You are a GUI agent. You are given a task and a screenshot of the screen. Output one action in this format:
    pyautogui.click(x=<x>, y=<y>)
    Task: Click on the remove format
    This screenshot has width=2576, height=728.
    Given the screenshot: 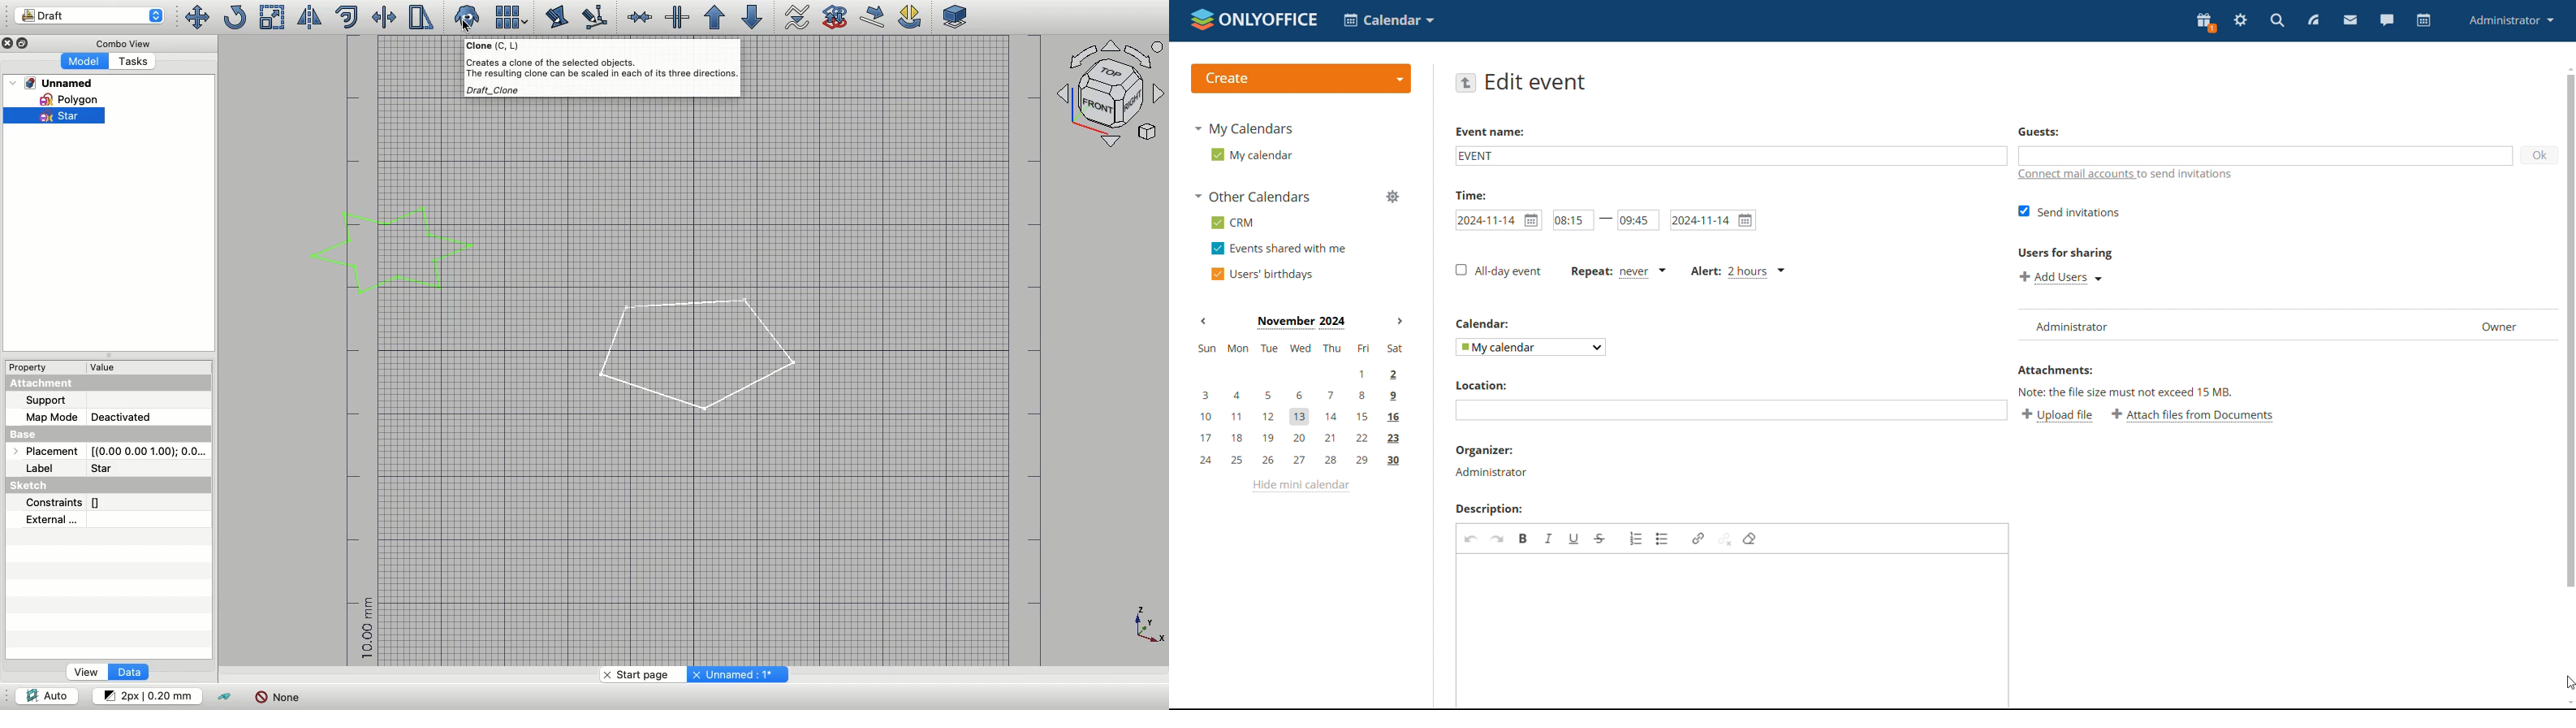 What is the action you would take?
    pyautogui.click(x=1750, y=538)
    